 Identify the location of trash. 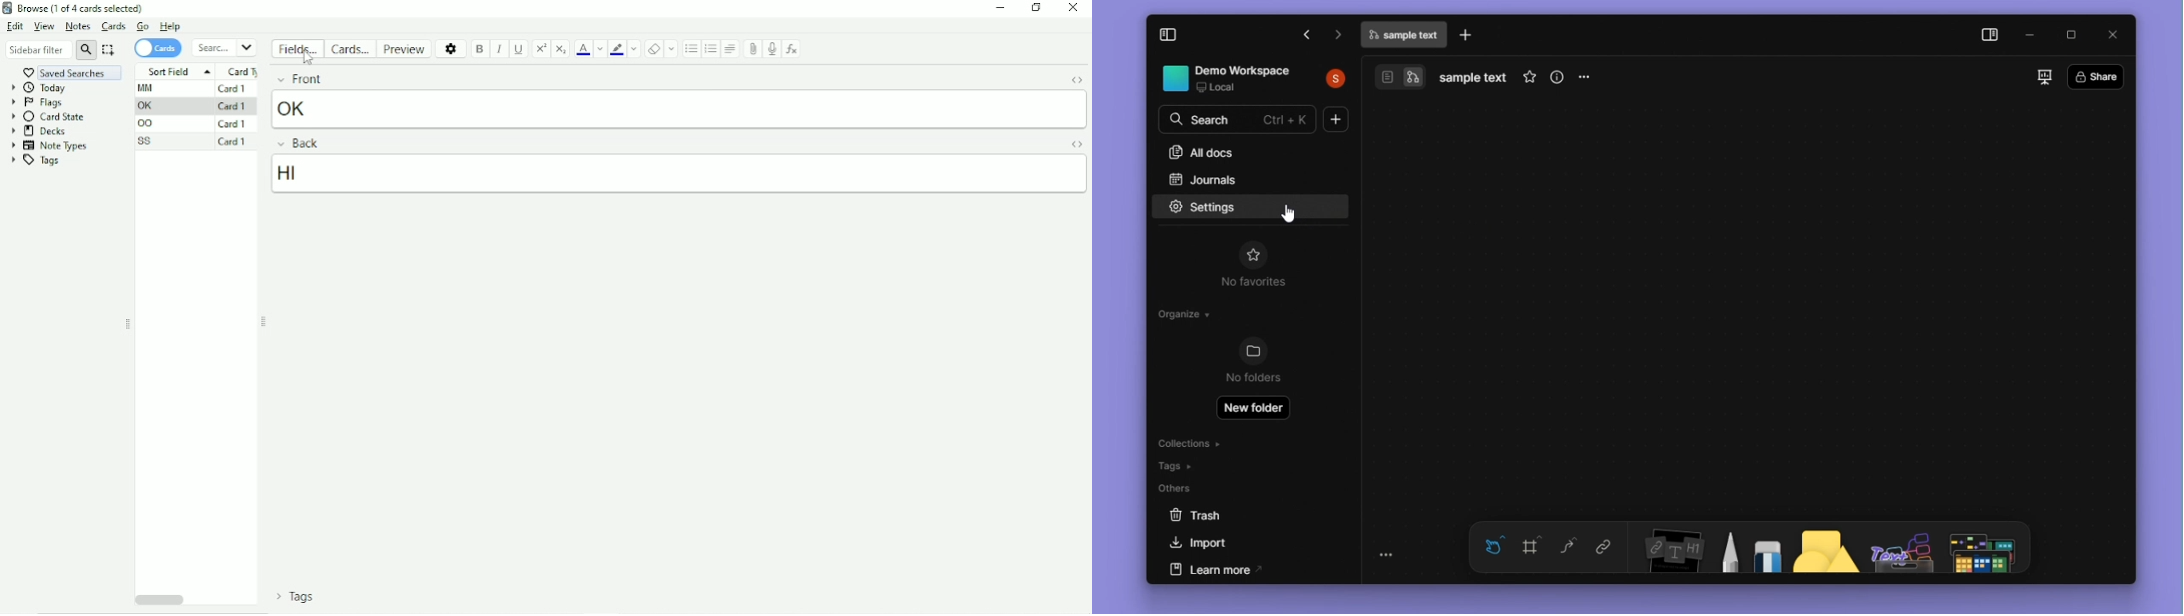
(1234, 518).